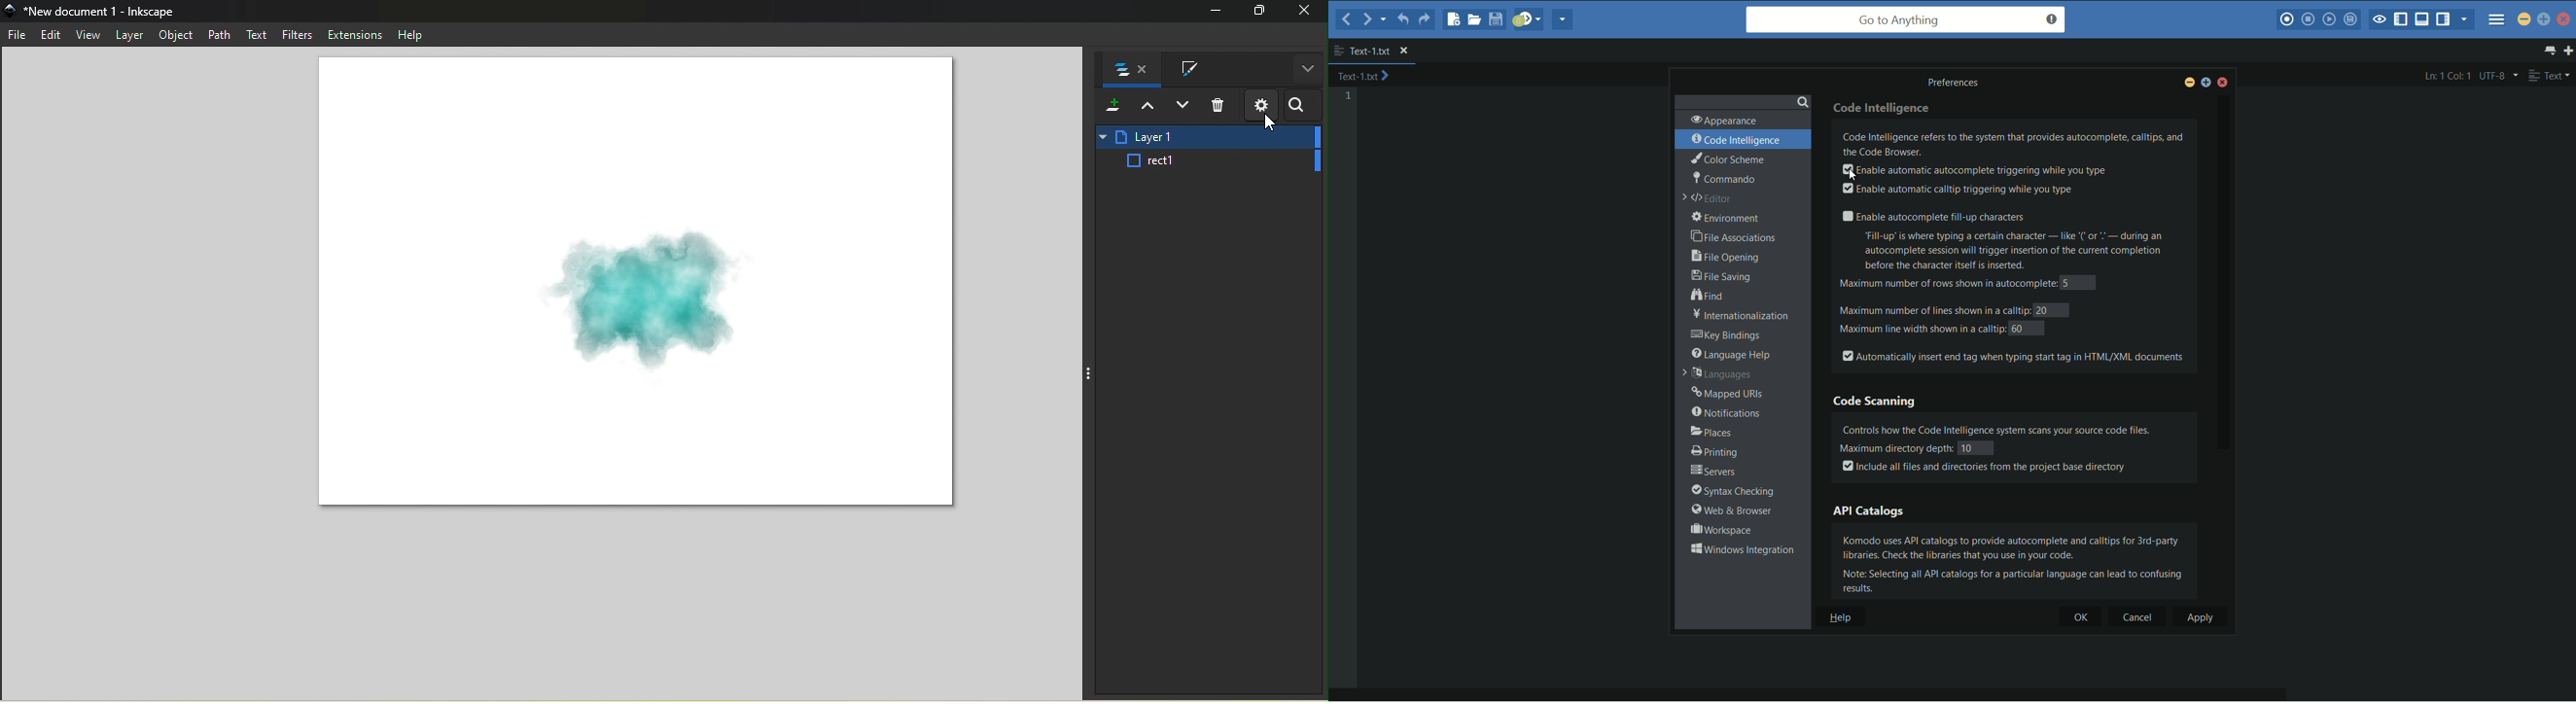  Describe the element at coordinates (2018, 328) in the screenshot. I see `60` at that location.